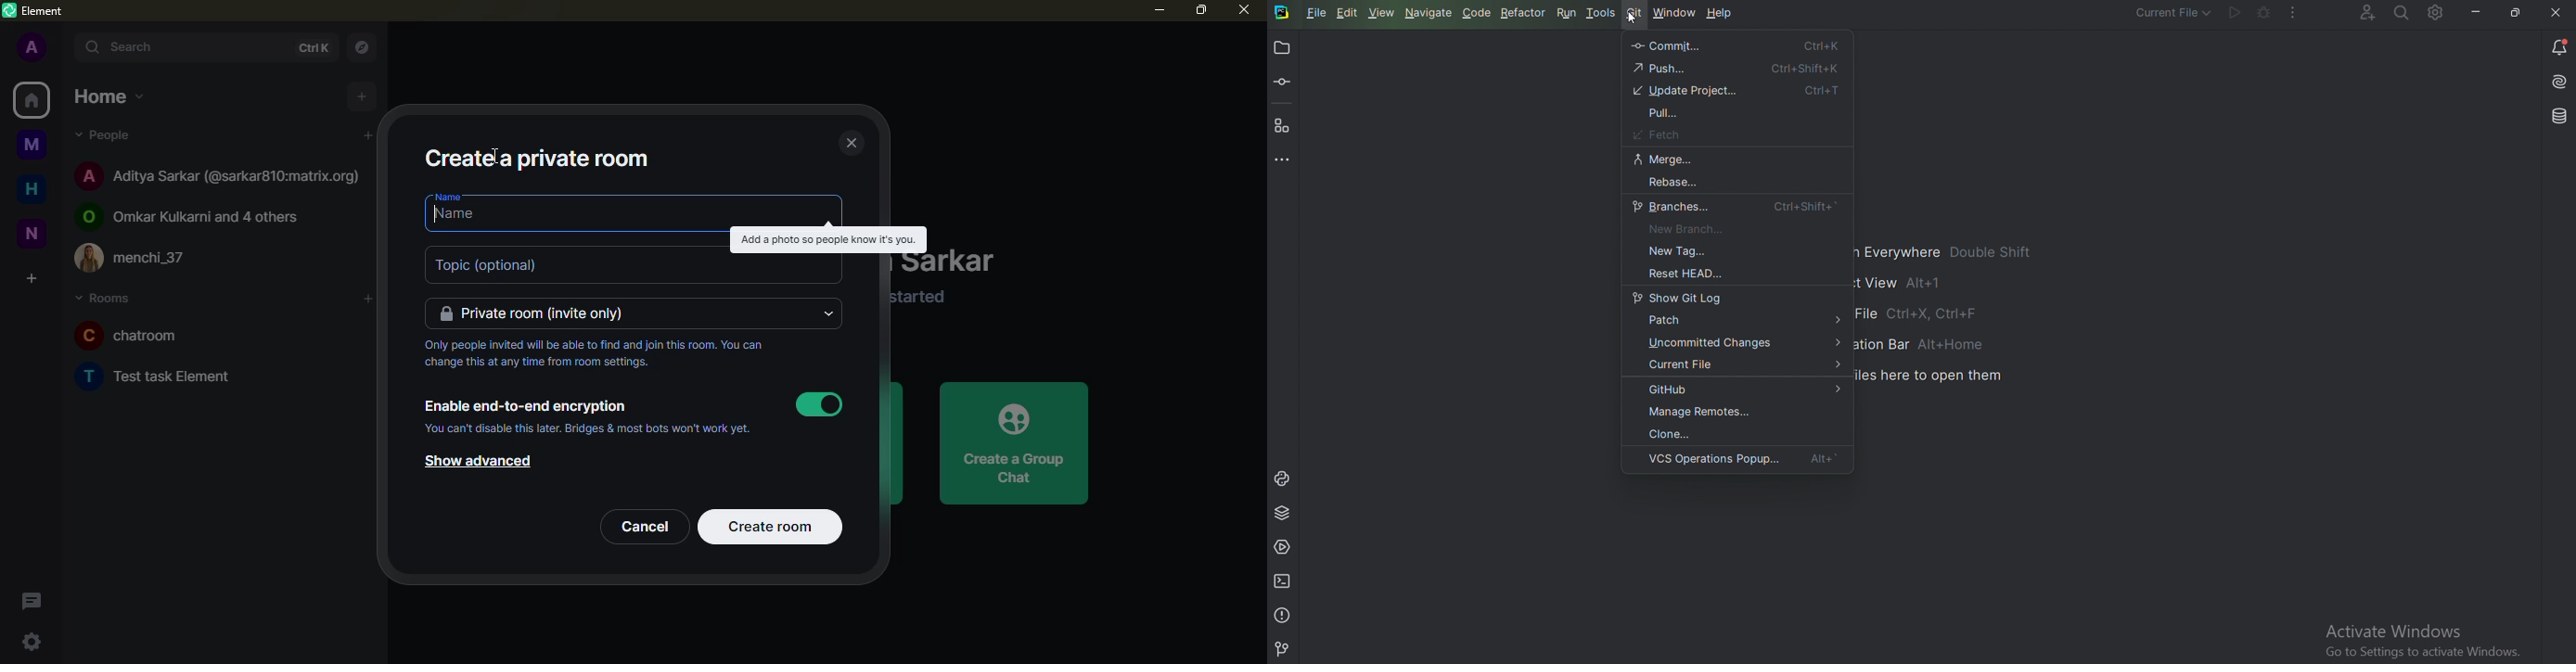 The height and width of the screenshot is (672, 2576). Describe the element at coordinates (135, 47) in the screenshot. I see `search` at that location.